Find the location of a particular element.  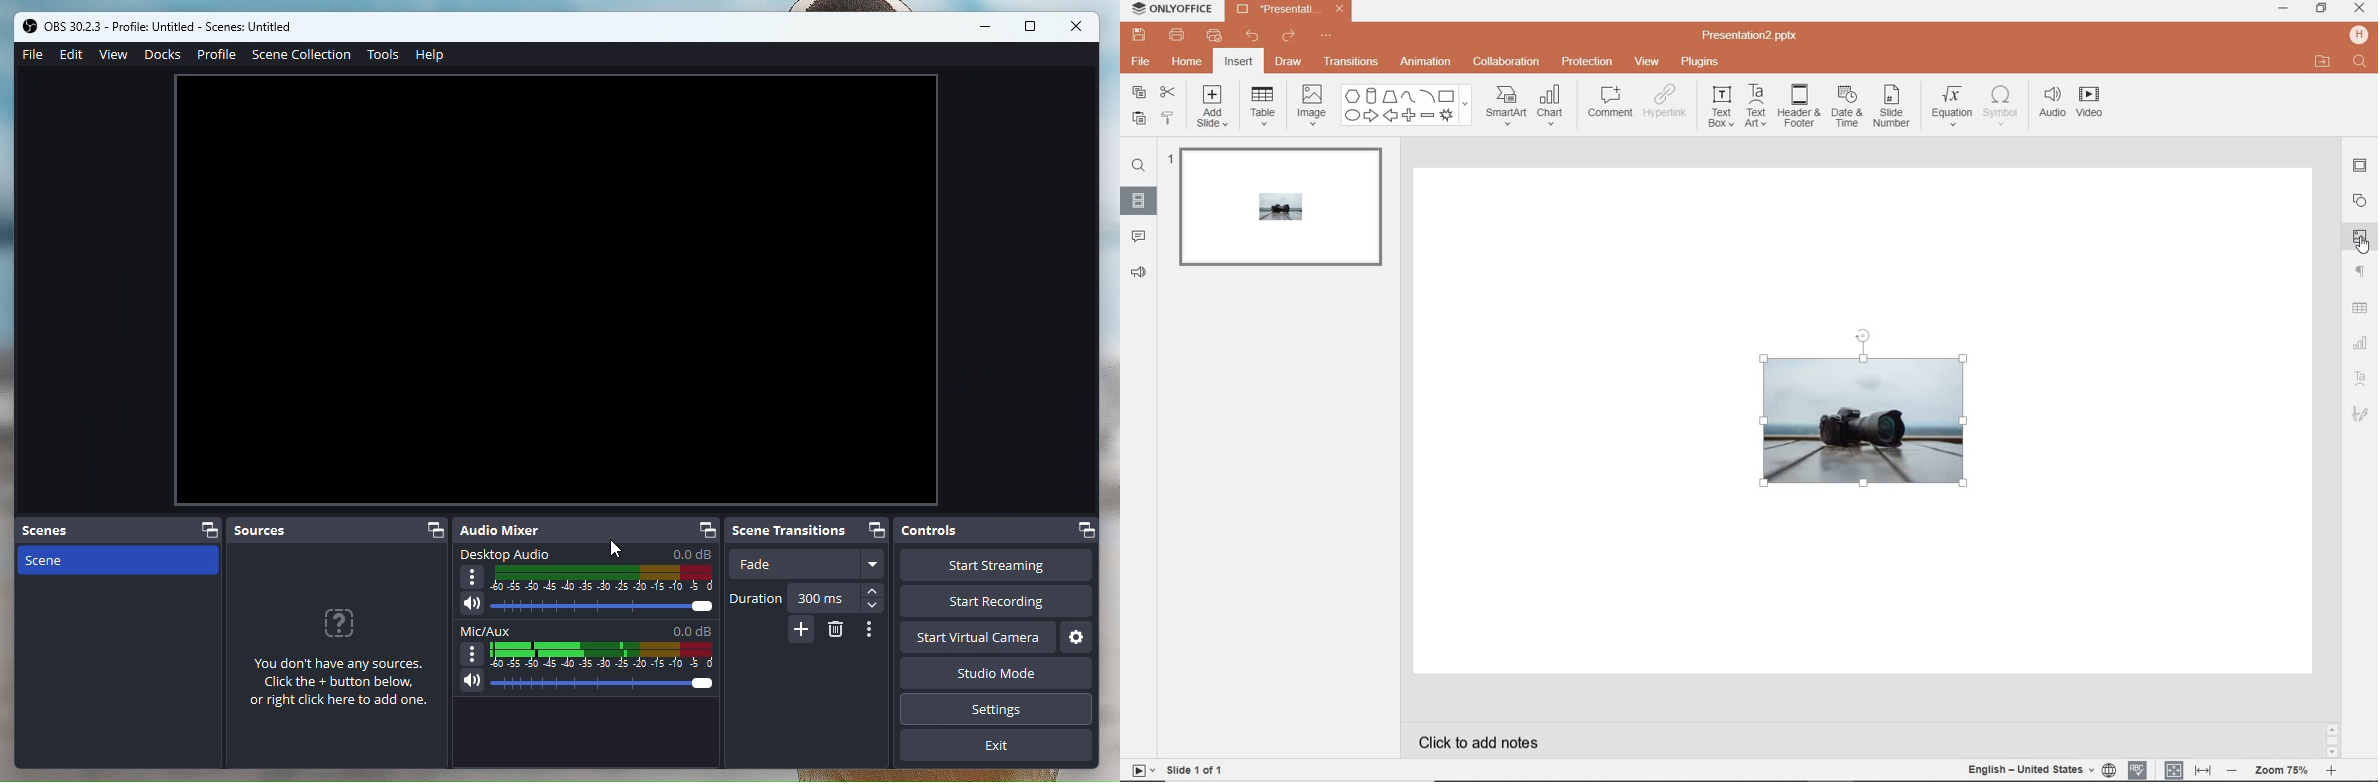

Sources is located at coordinates (340, 641).